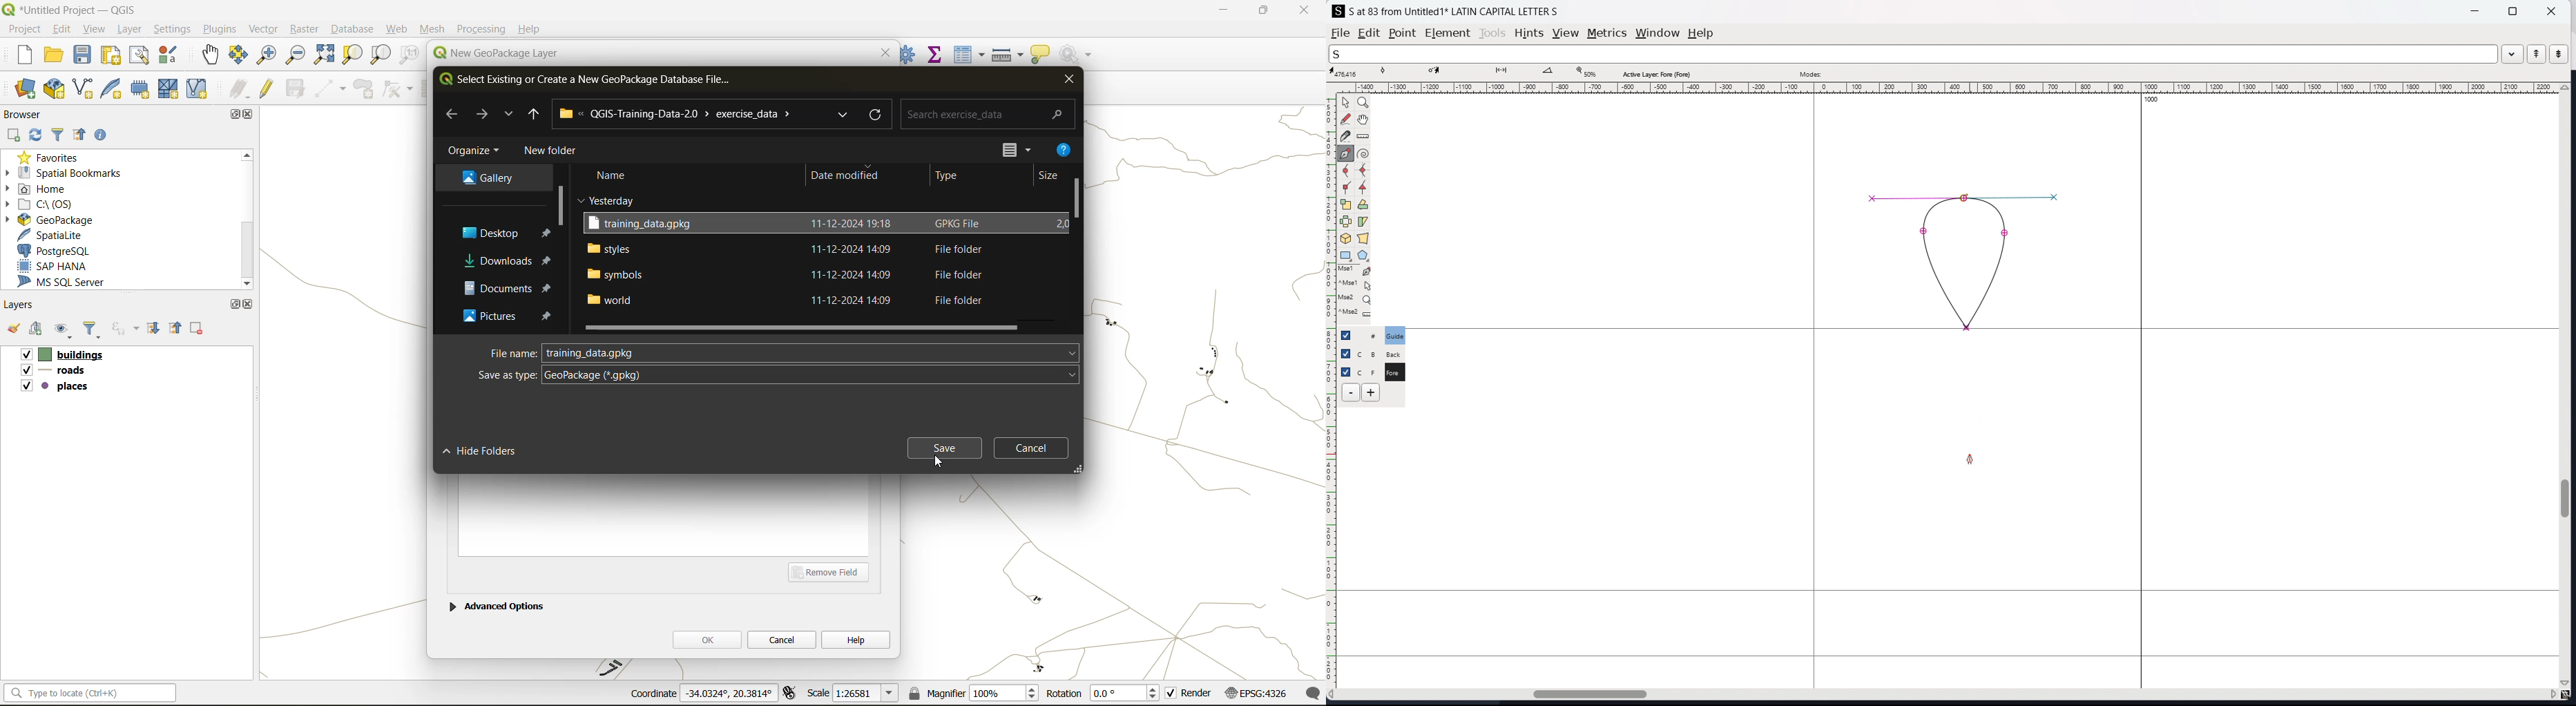 Image resolution: width=2576 pixels, height=728 pixels. I want to click on checkbox, so click(1350, 335).